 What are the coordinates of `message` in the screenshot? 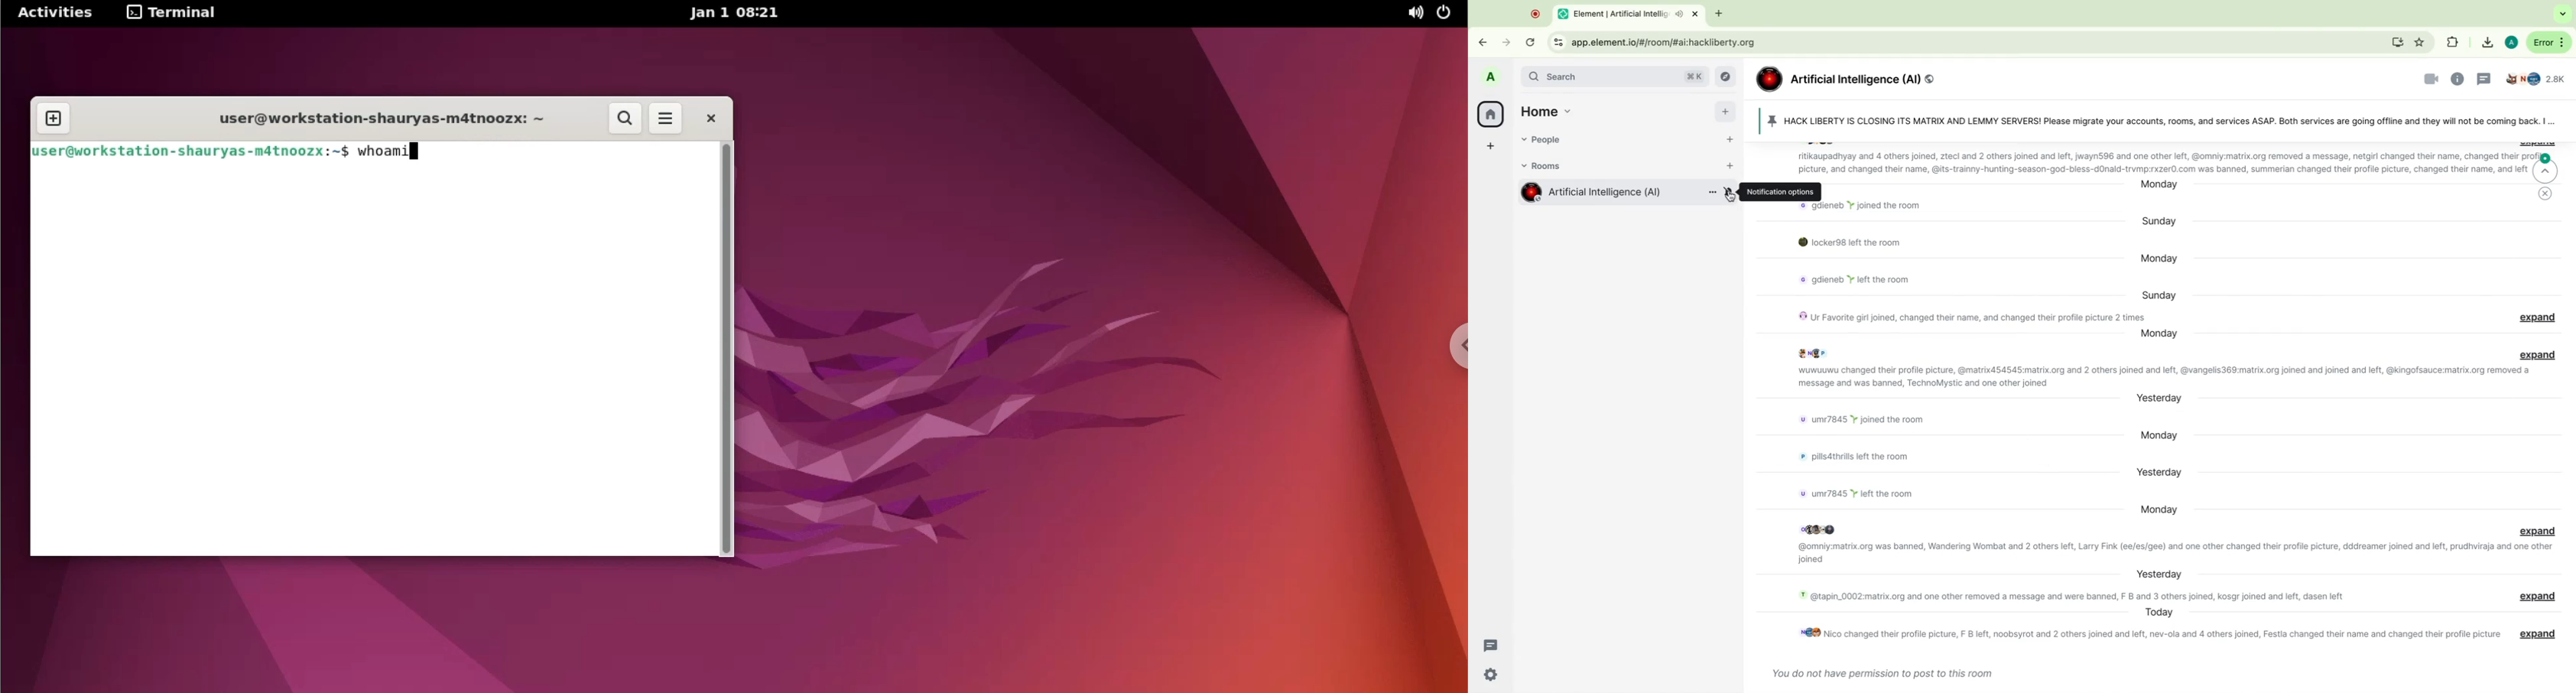 It's located at (1865, 491).